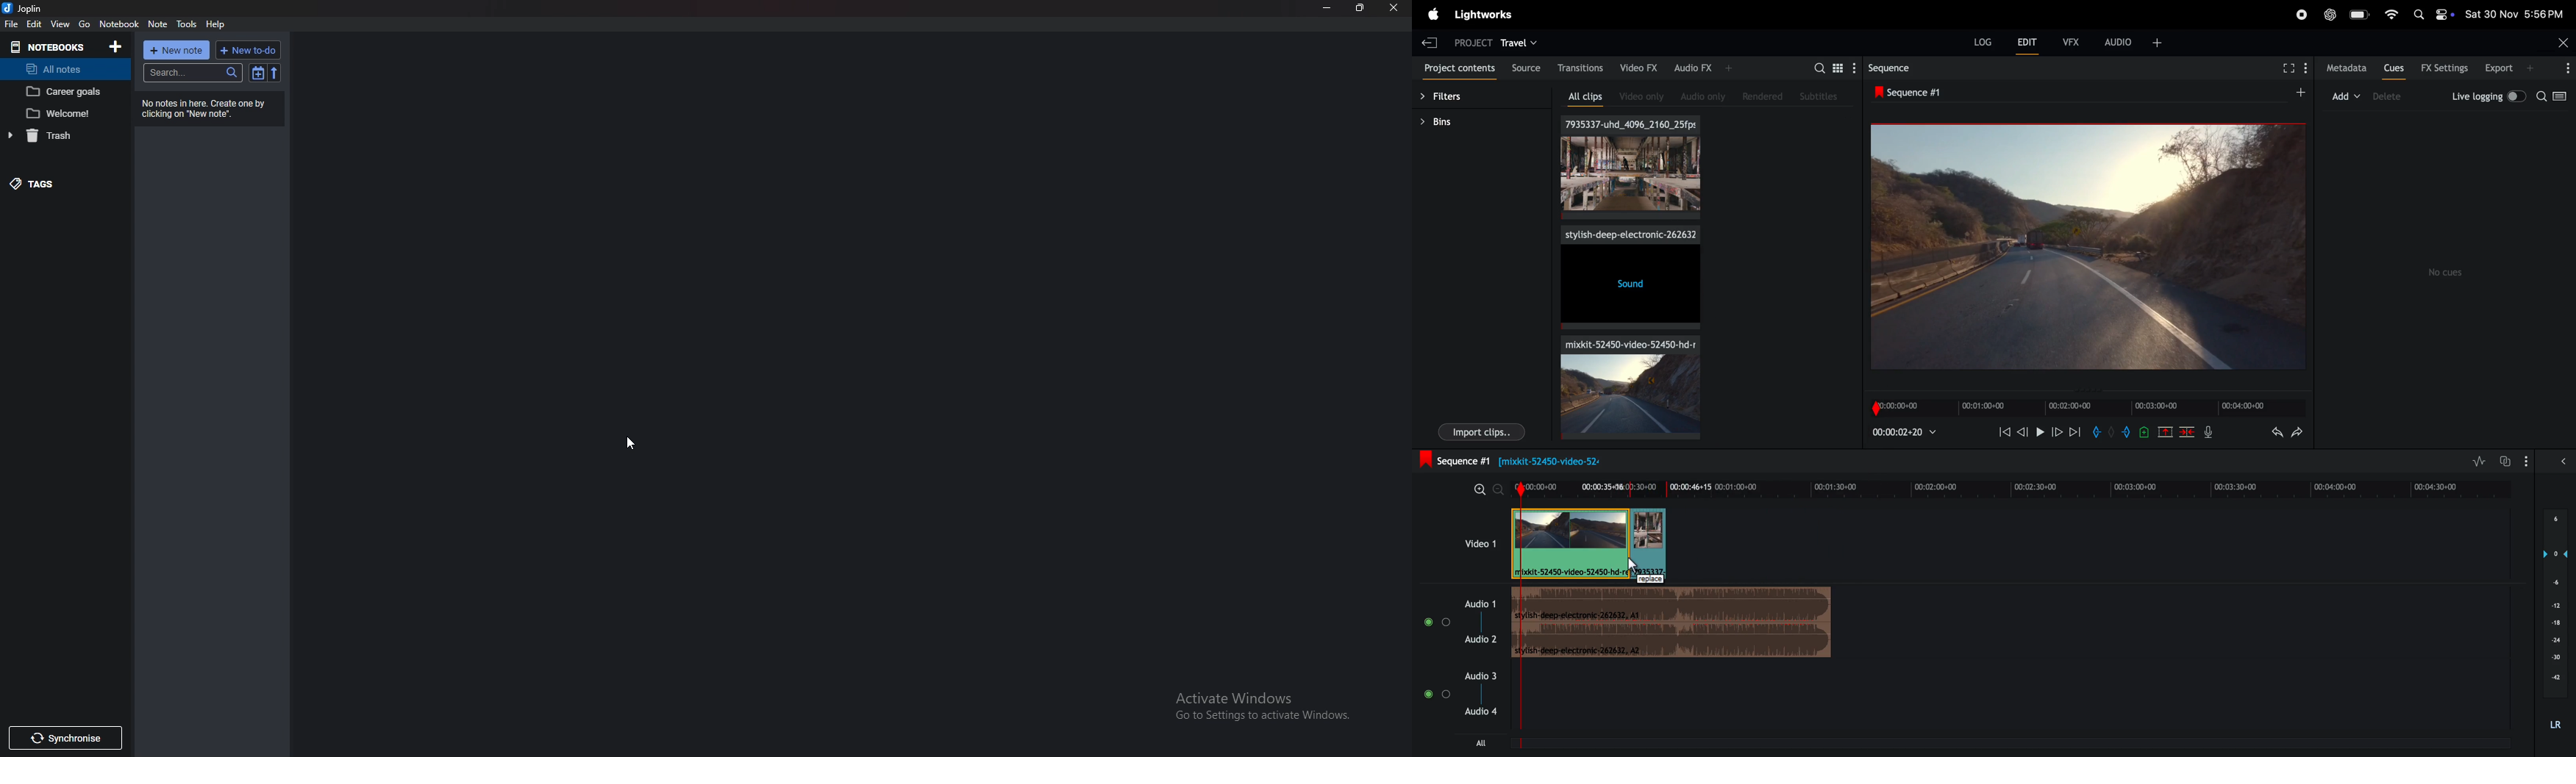 The width and height of the screenshot is (2576, 784). Describe the element at coordinates (2271, 433) in the screenshot. I see `undo` at that location.